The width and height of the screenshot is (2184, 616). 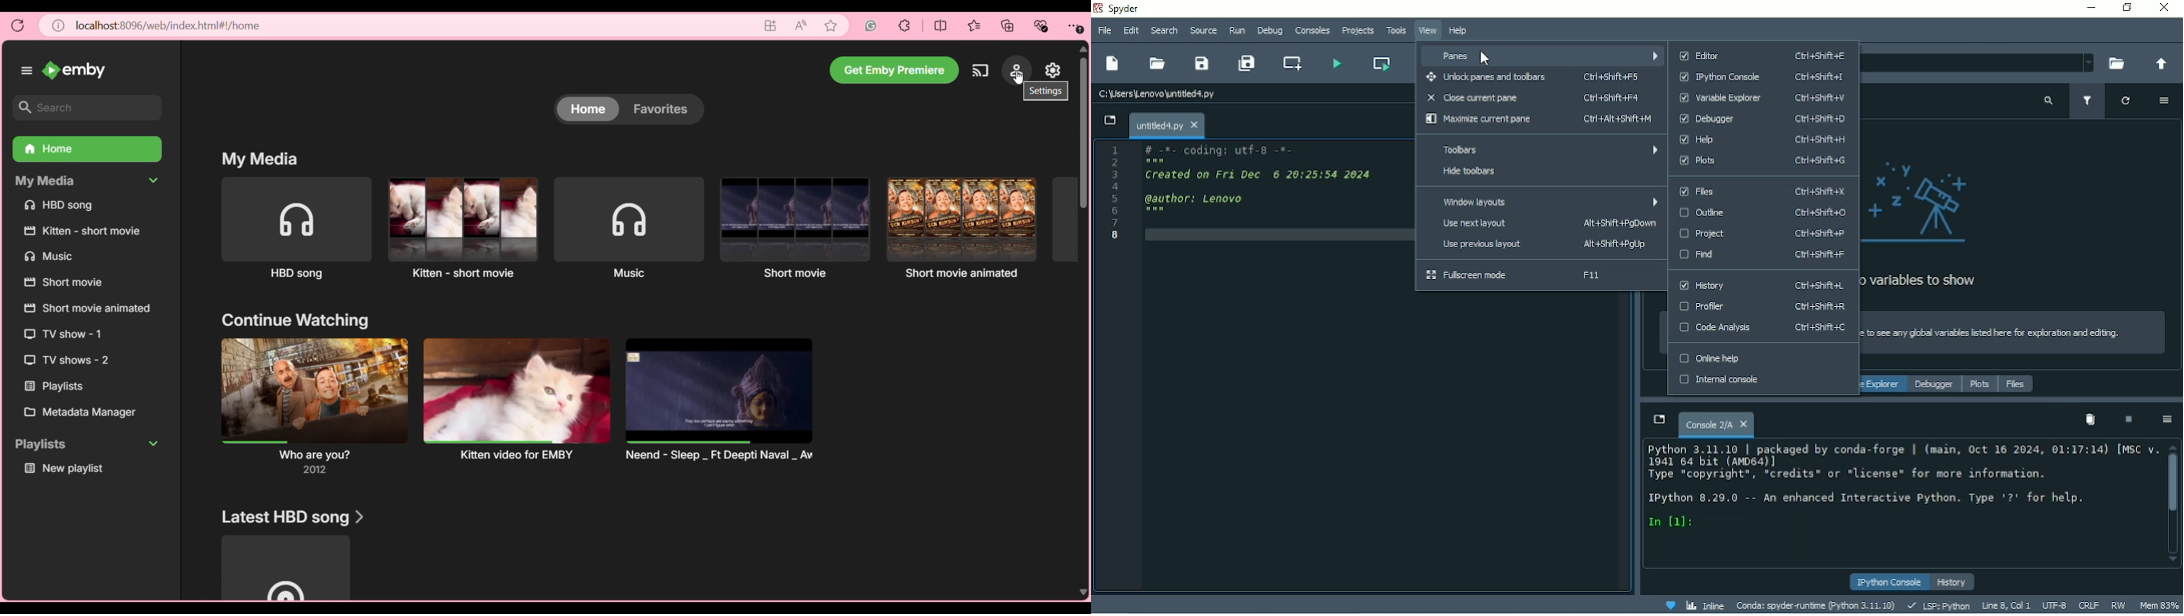 What do you see at coordinates (1516, 276) in the screenshot?
I see `Fullscreen mode` at bounding box center [1516, 276].